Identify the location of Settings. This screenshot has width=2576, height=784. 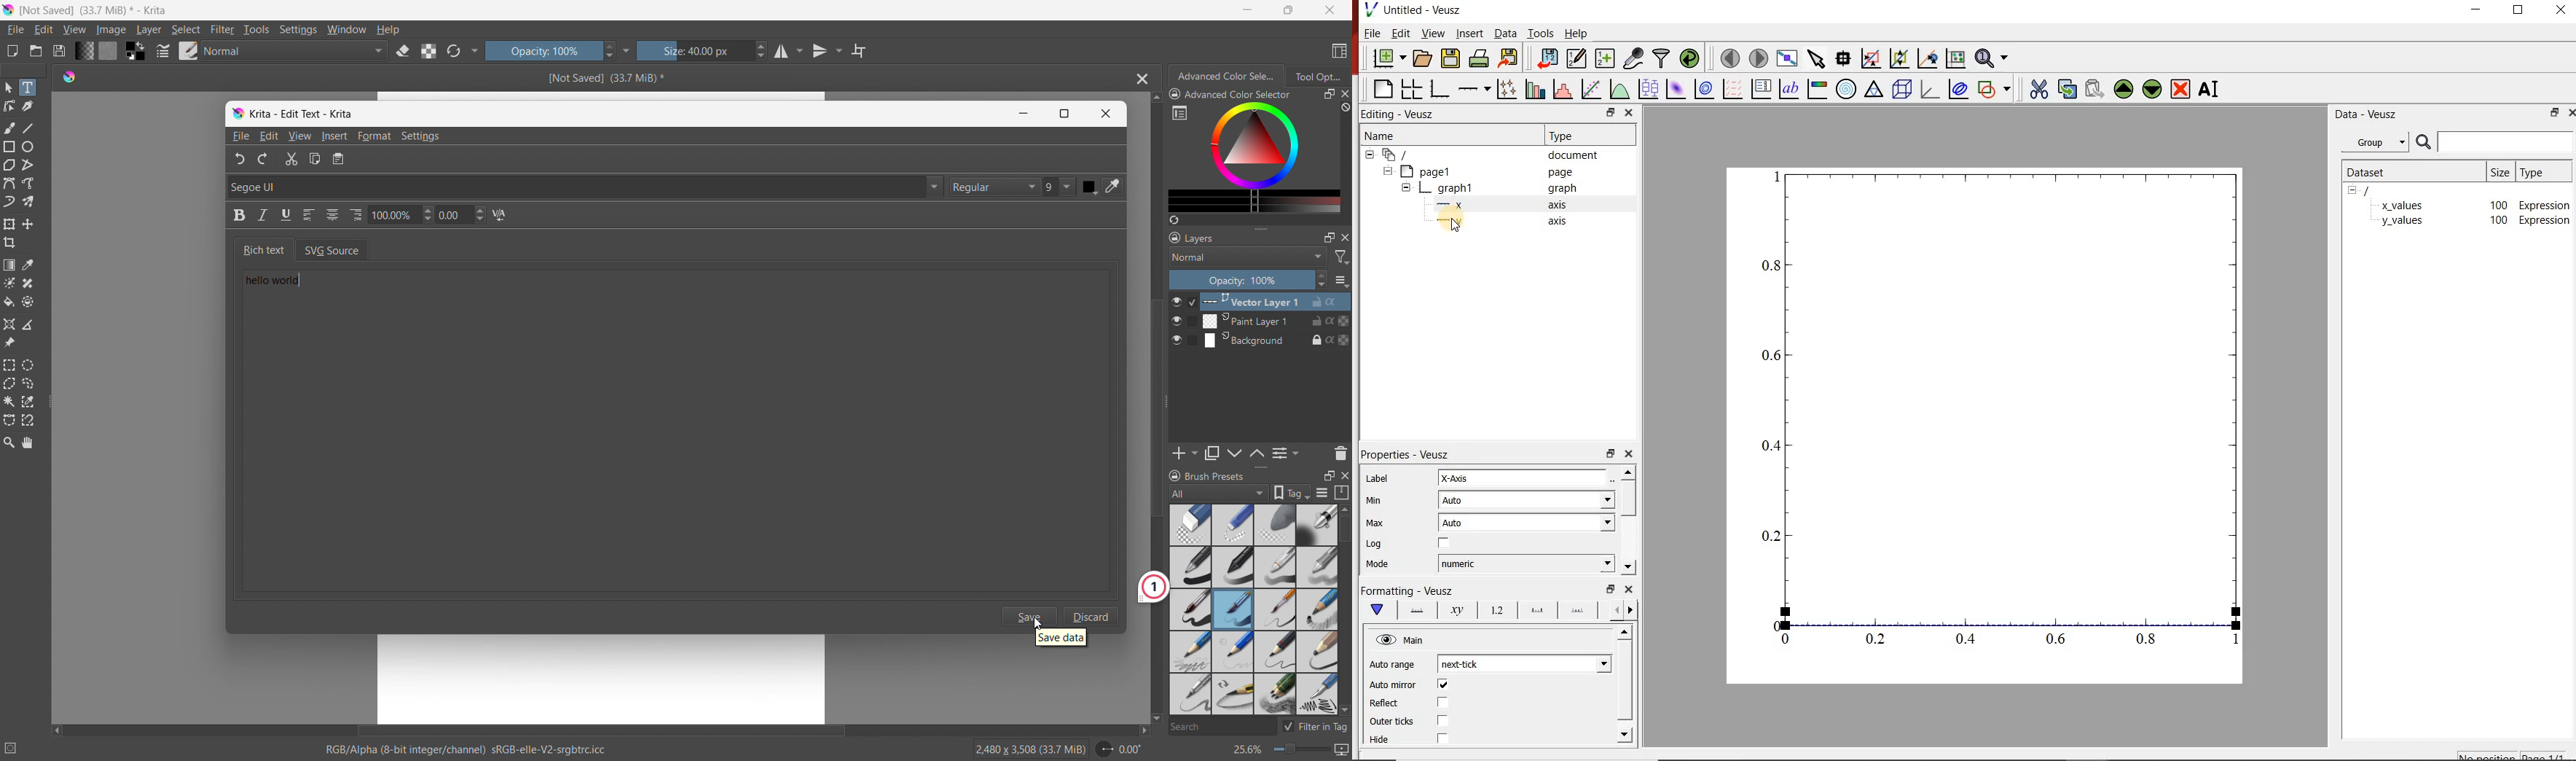
(423, 136).